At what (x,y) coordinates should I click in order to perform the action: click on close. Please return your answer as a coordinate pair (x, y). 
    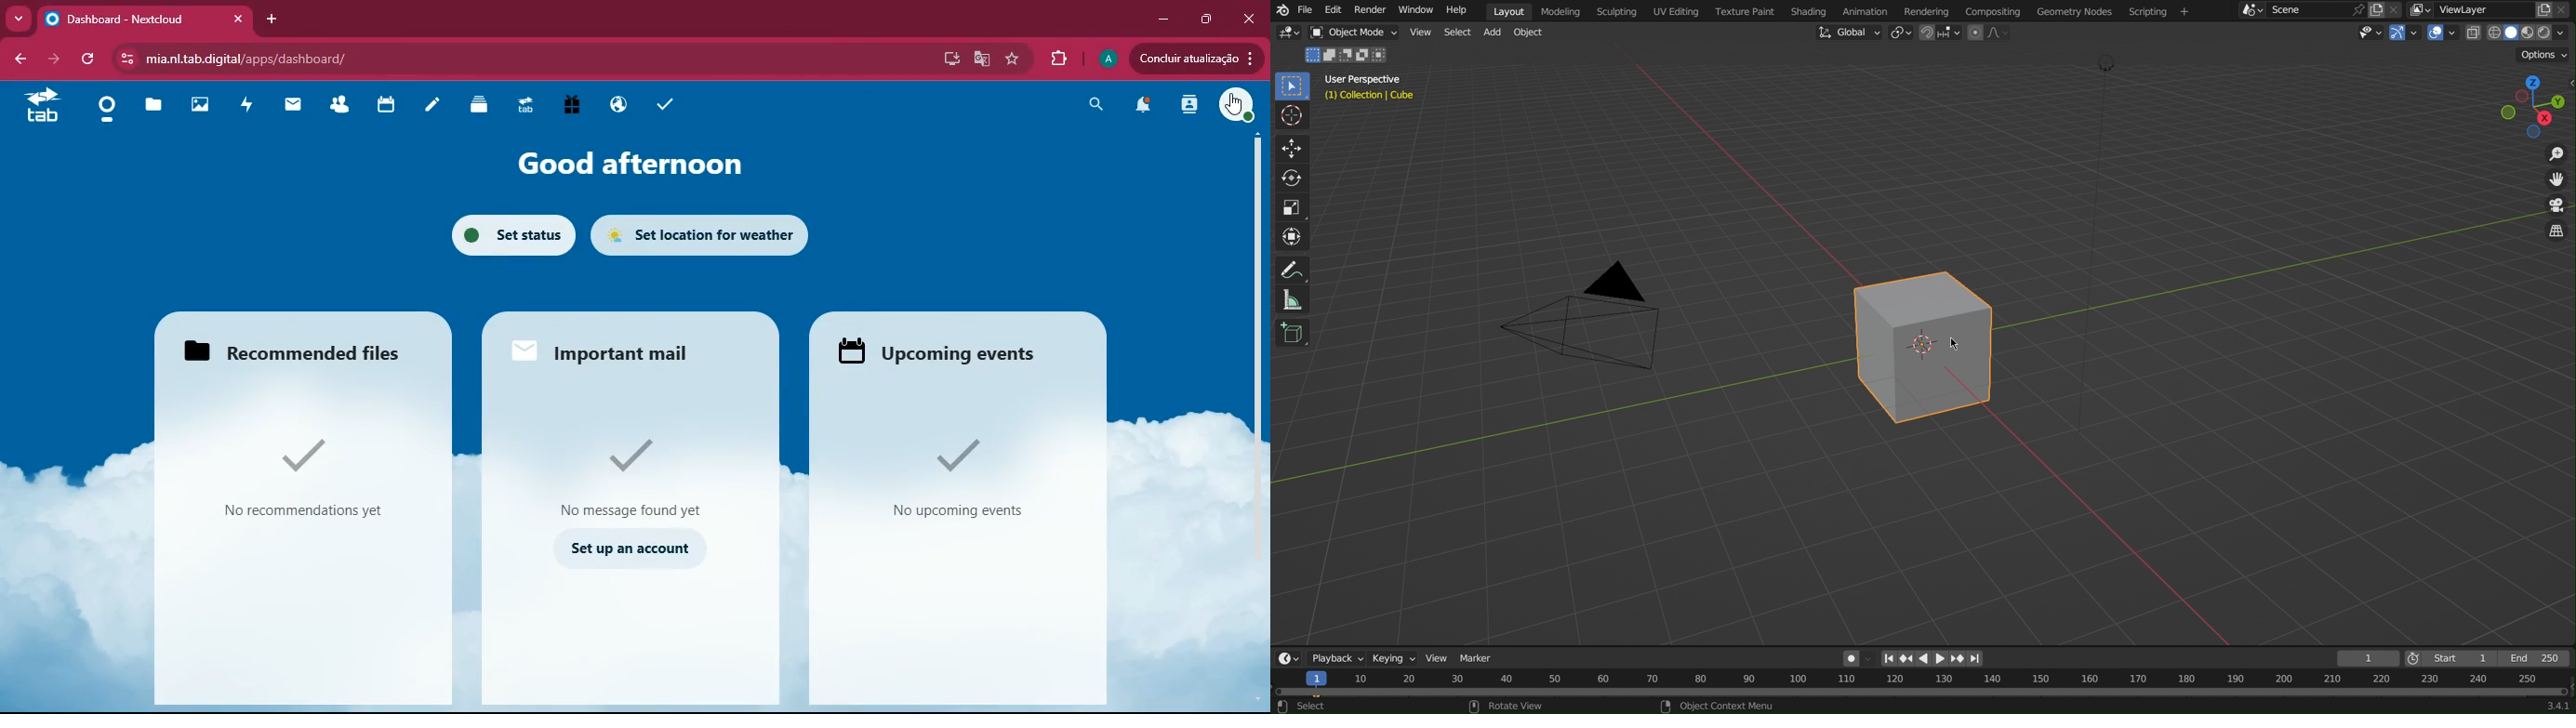
    Looking at the image, I should click on (1246, 20).